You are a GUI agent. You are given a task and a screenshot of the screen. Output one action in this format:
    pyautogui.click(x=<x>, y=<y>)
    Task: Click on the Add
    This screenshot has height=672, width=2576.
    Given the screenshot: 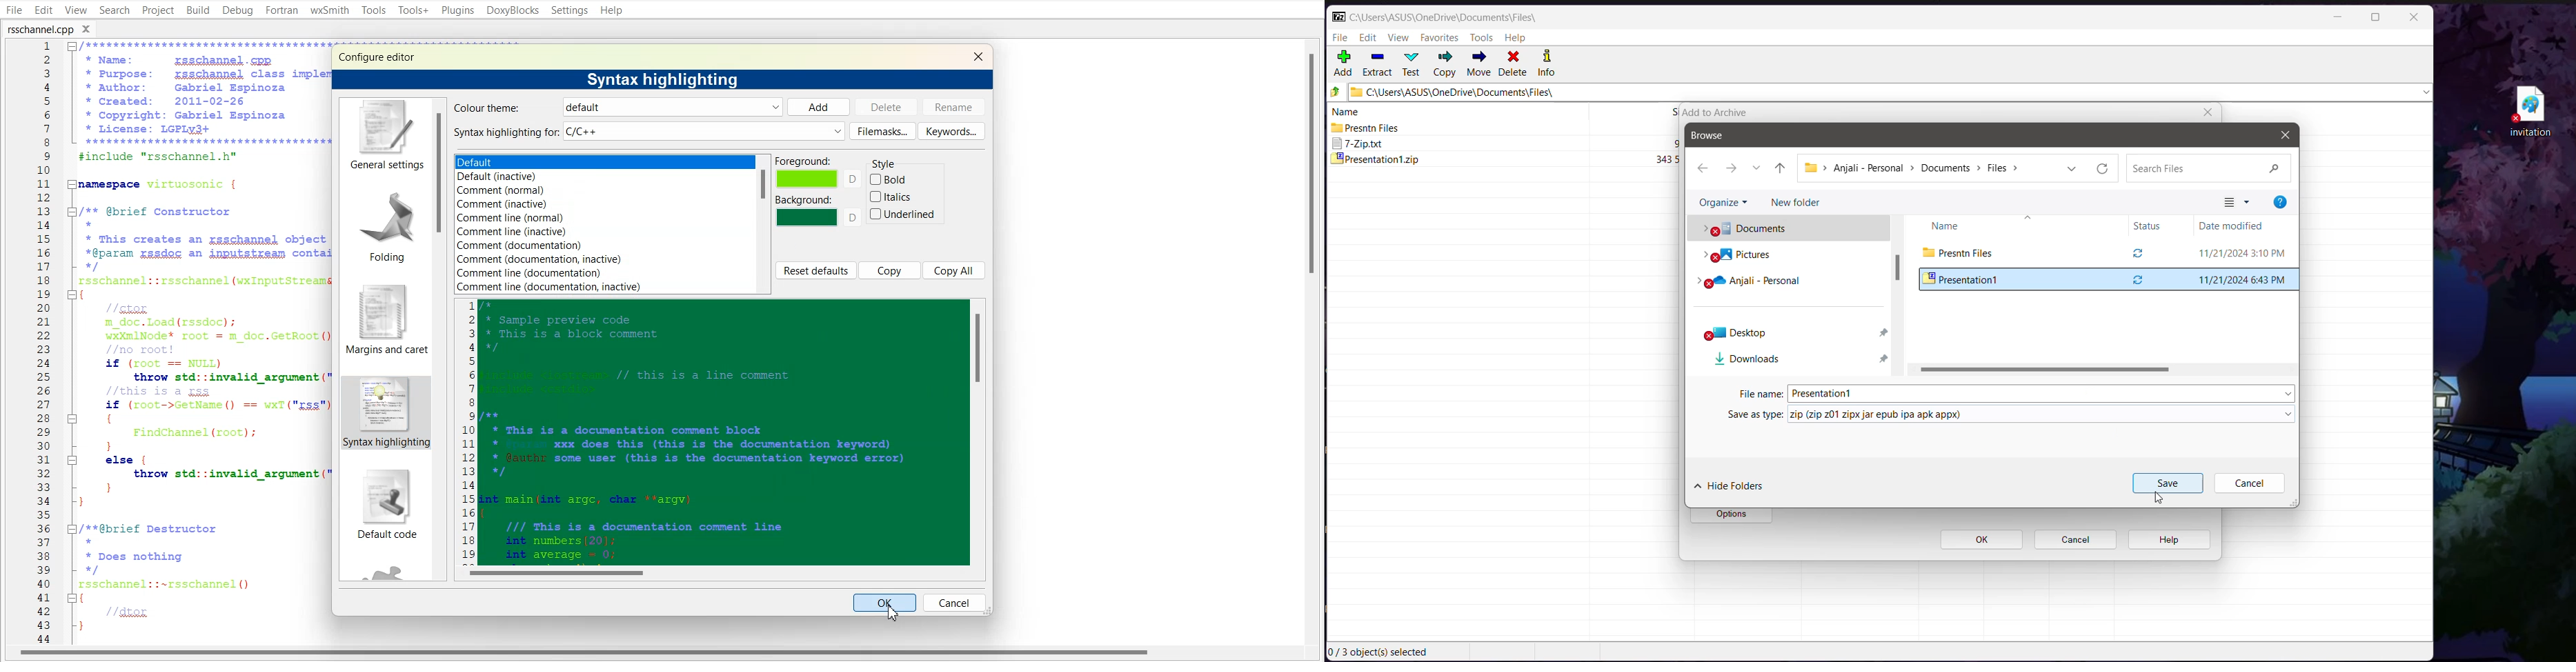 What is the action you would take?
    pyautogui.click(x=818, y=107)
    